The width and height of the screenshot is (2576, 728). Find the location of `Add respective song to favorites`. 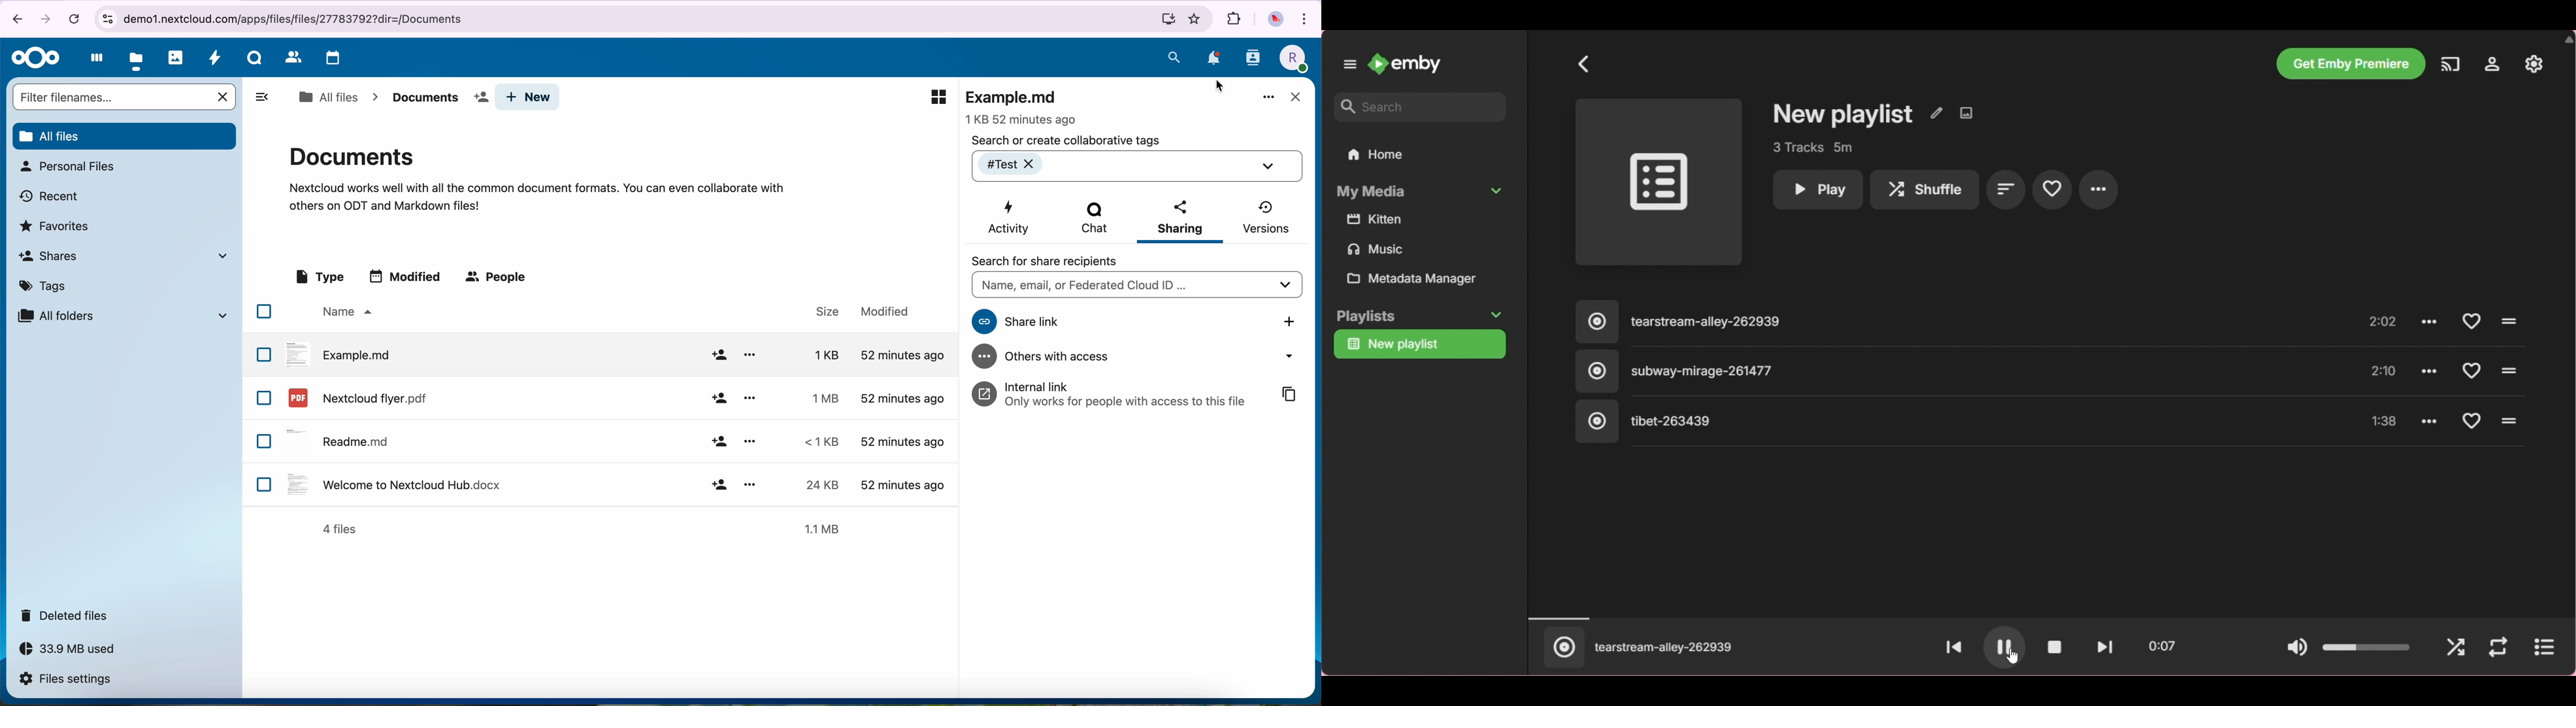

Add respective song to favorites is located at coordinates (2471, 321).